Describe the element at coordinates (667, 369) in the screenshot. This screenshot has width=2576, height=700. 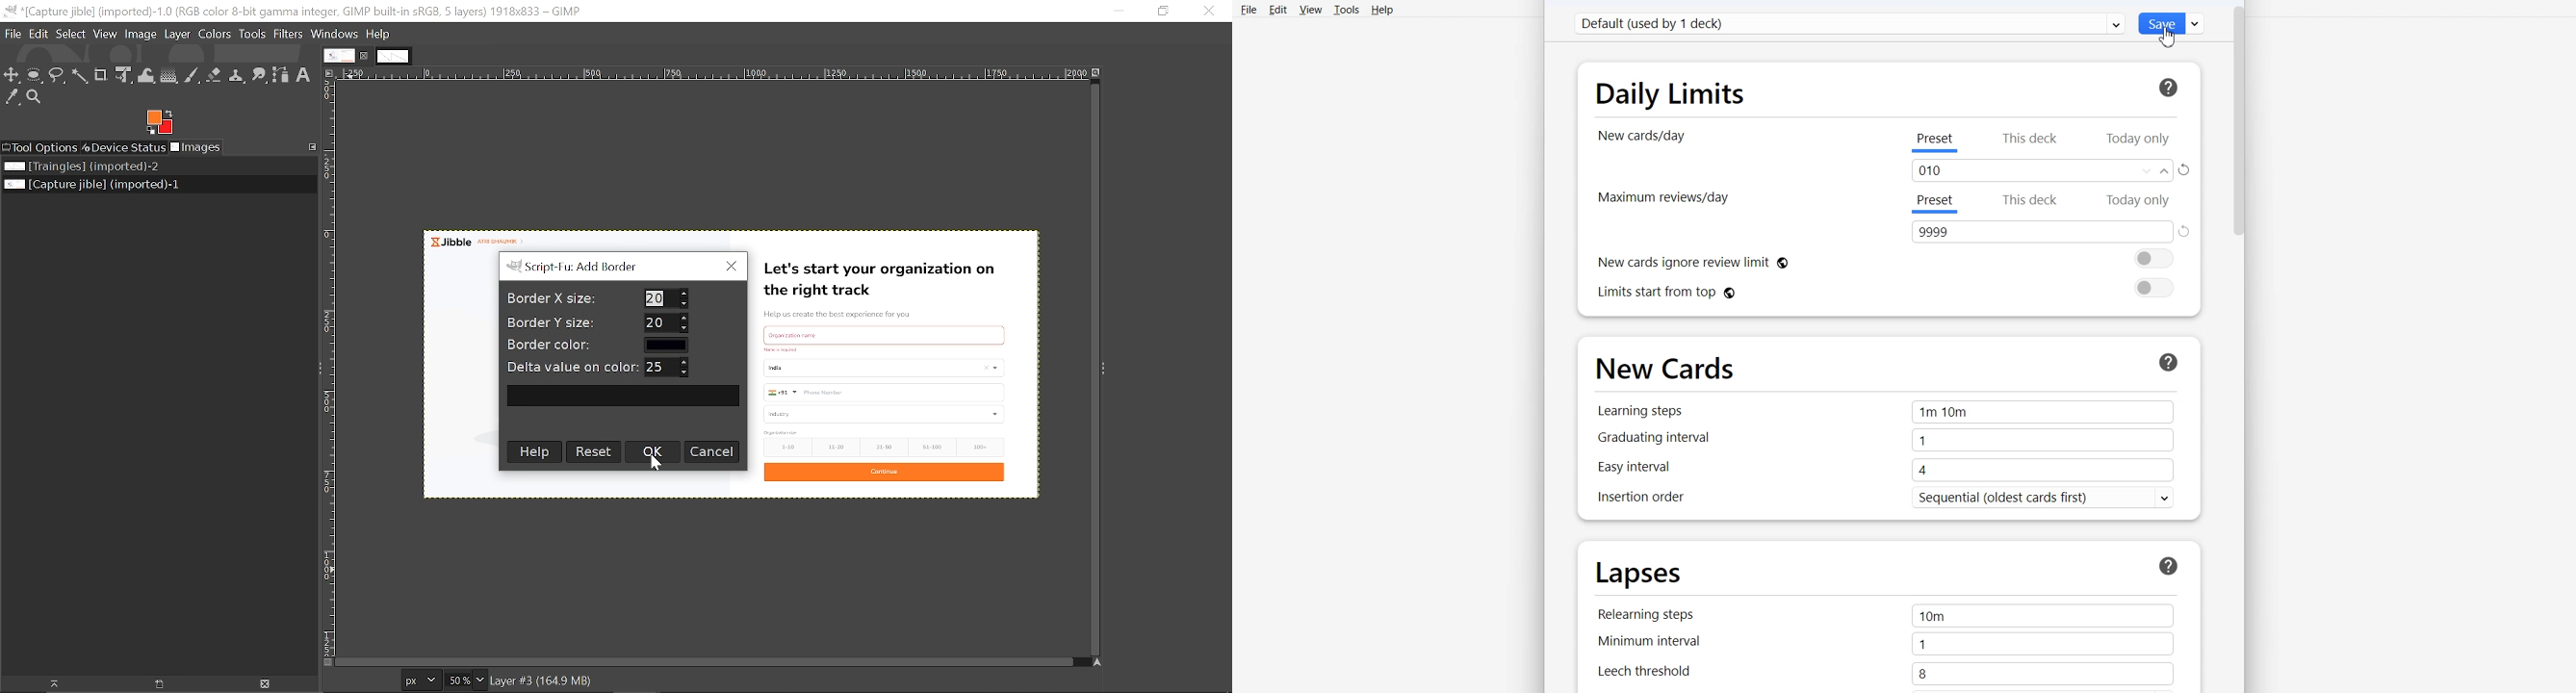
I see `Delta value on color` at that location.